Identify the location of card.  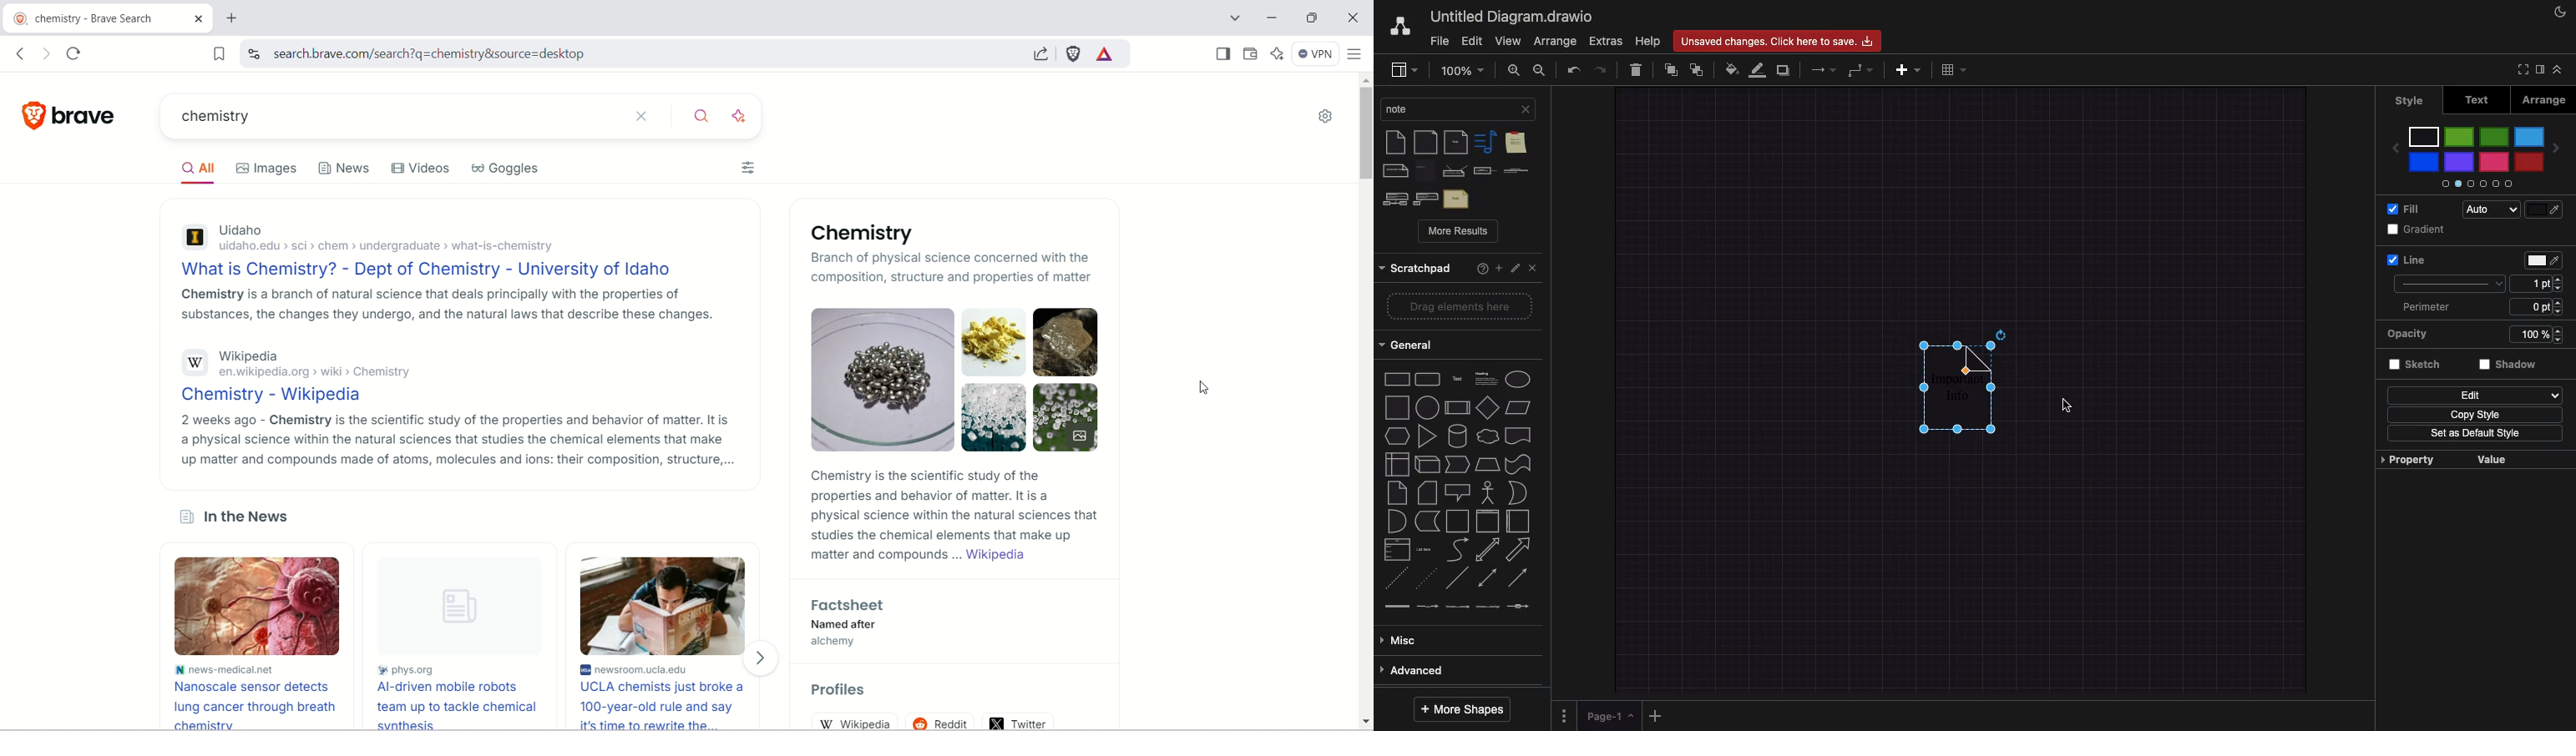
(1426, 492).